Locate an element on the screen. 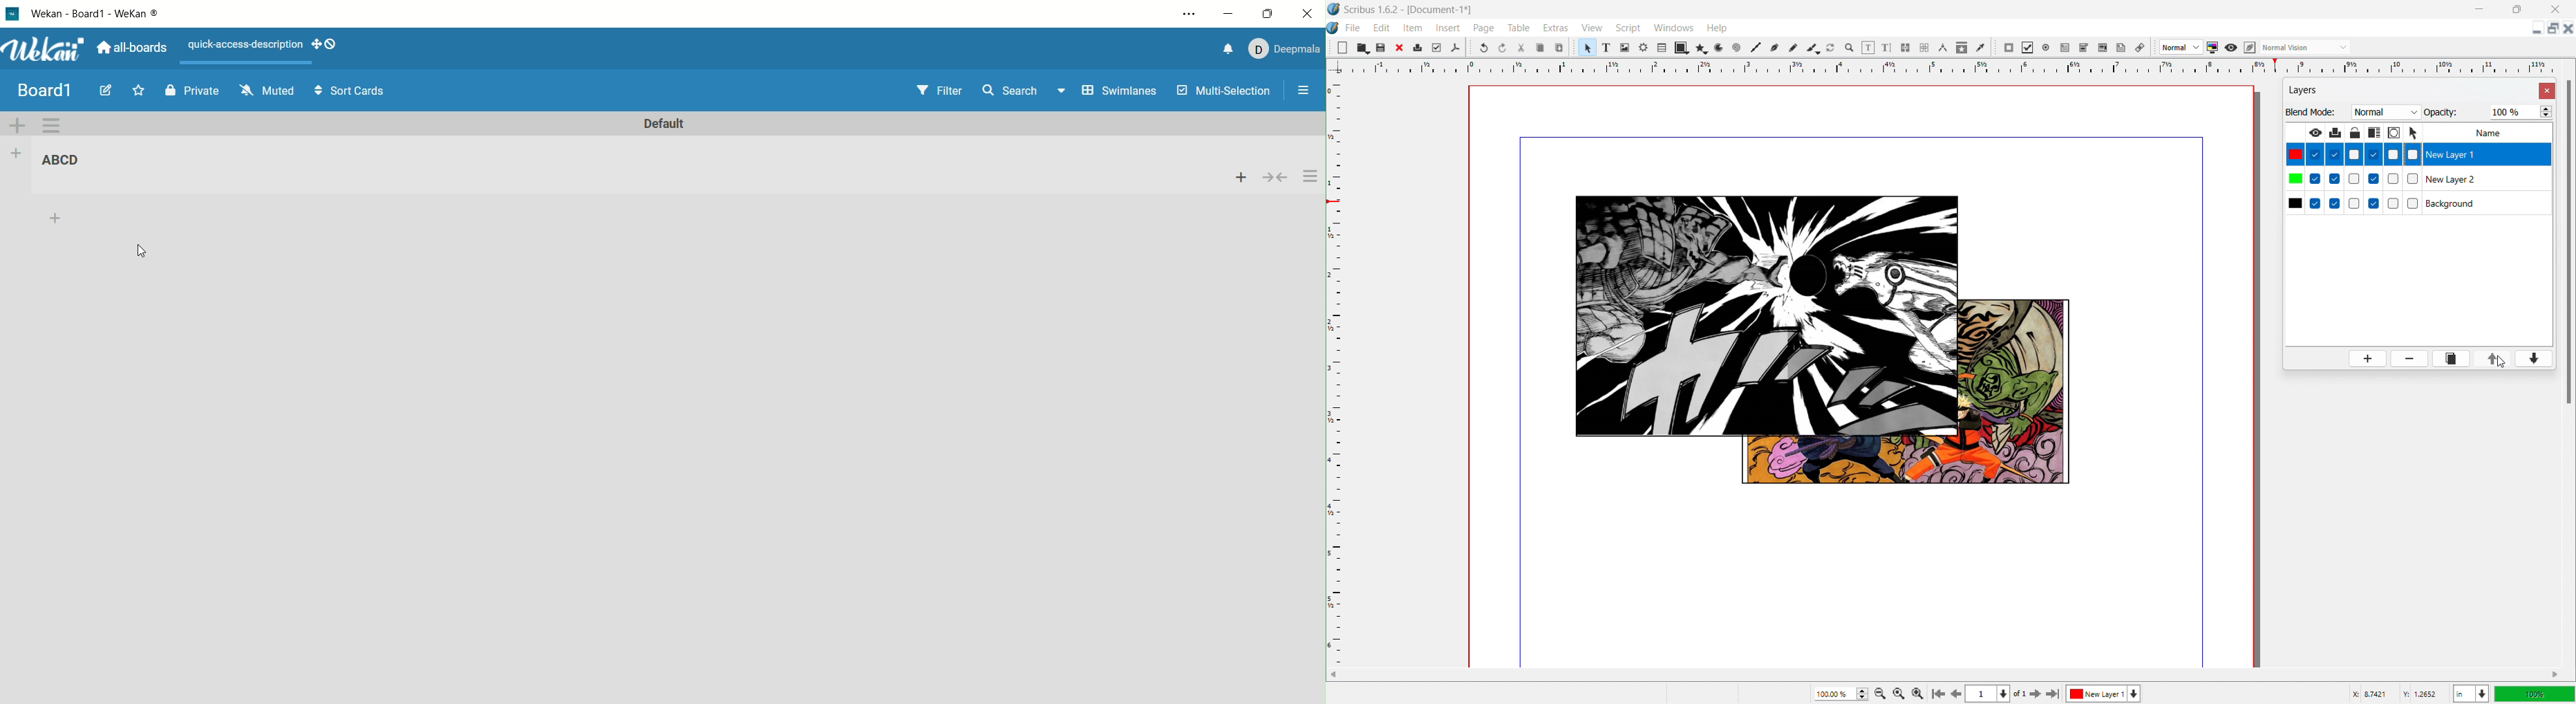  notification is located at coordinates (1229, 49).